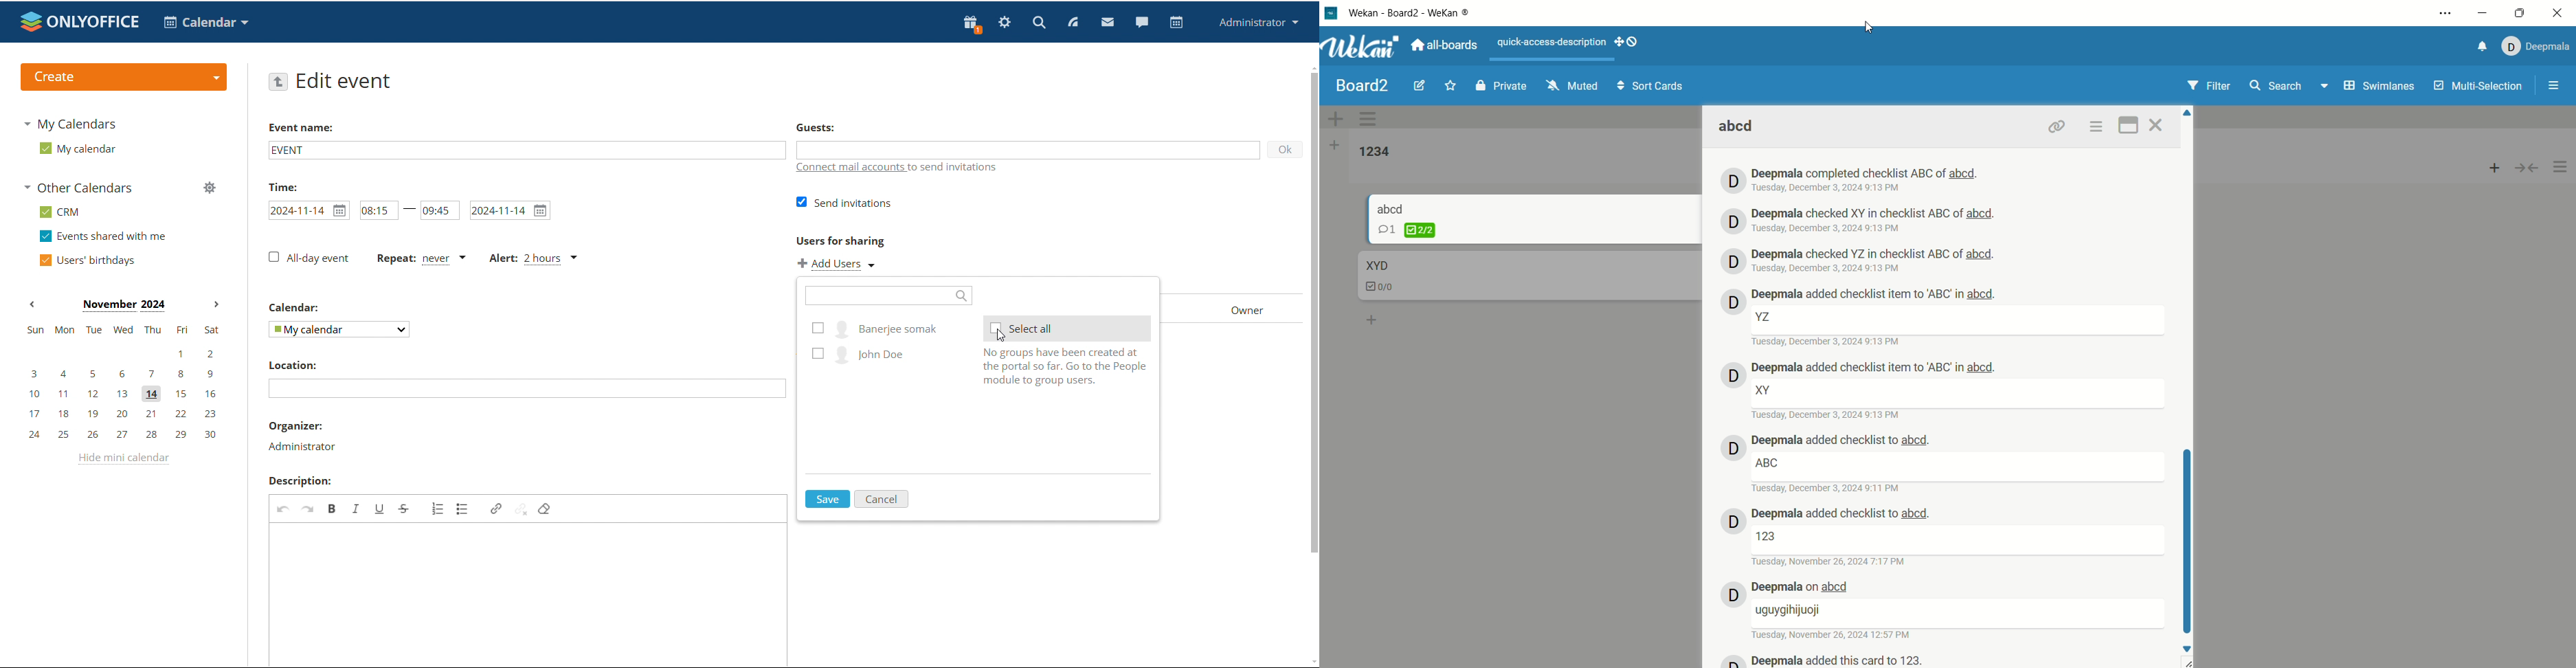 The width and height of the screenshot is (2576, 672). Describe the element at coordinates (1376, 266) in the screenshot. I see `card title` at that location.